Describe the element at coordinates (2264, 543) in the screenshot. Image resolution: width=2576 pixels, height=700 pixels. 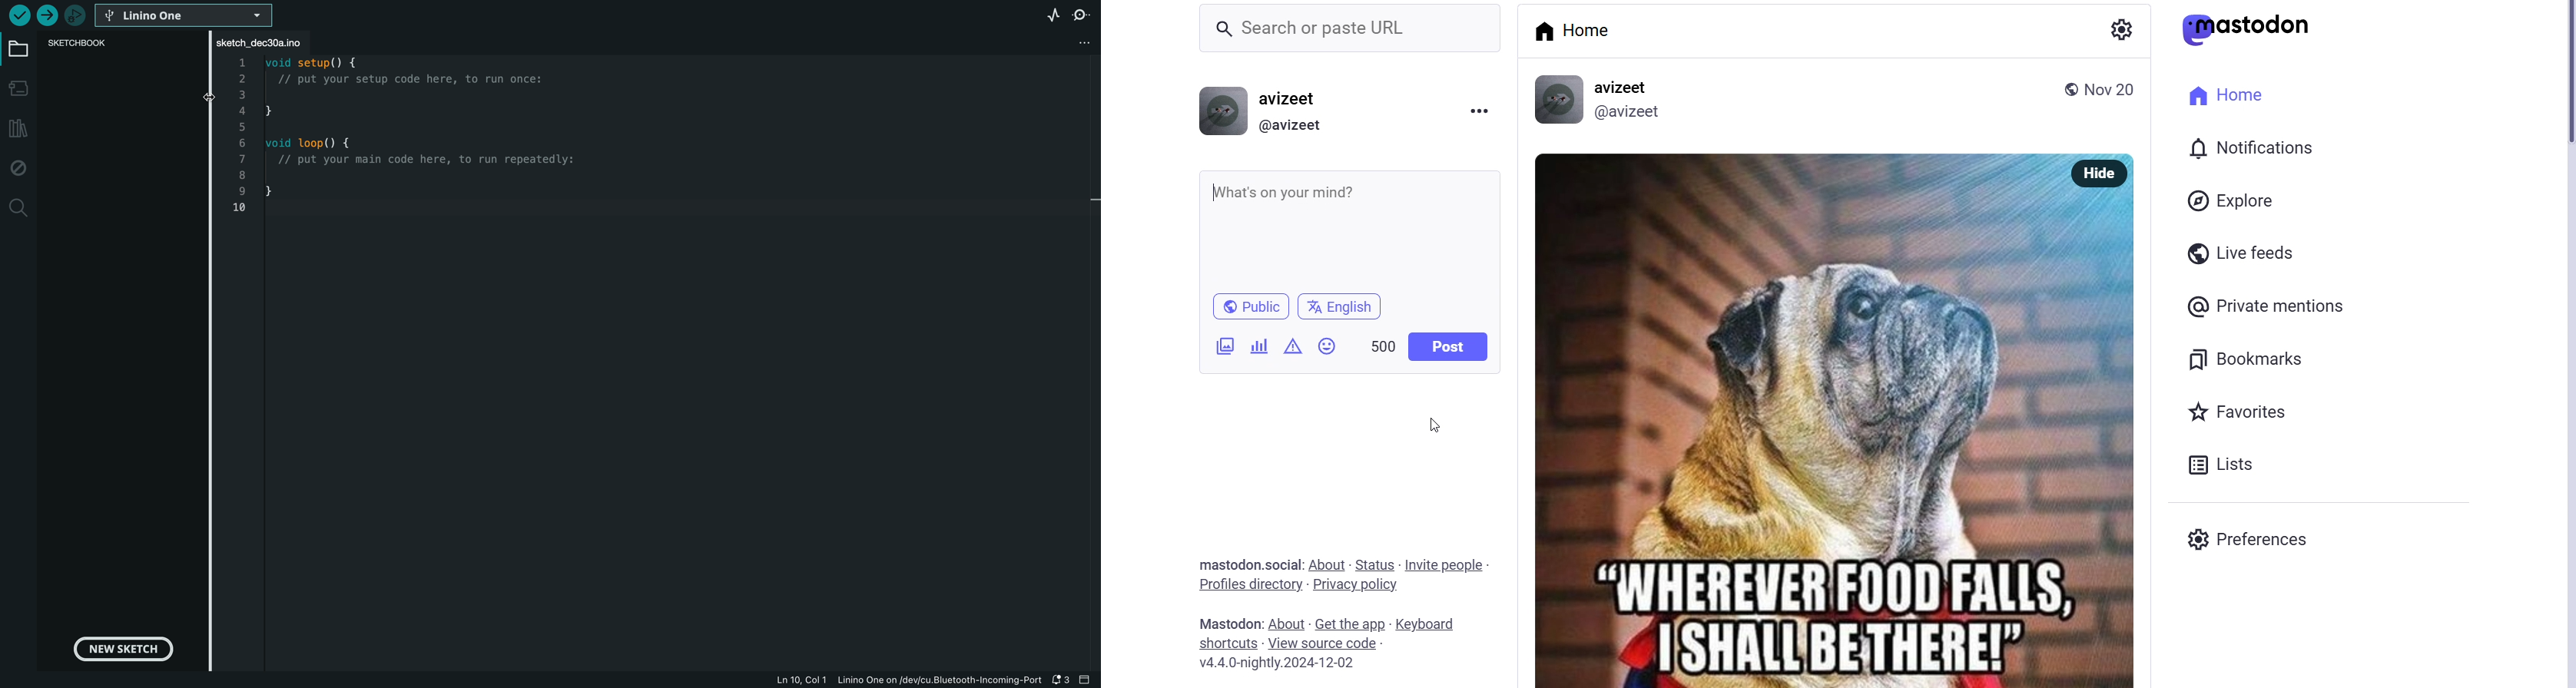
I see `preferenes` at that location.